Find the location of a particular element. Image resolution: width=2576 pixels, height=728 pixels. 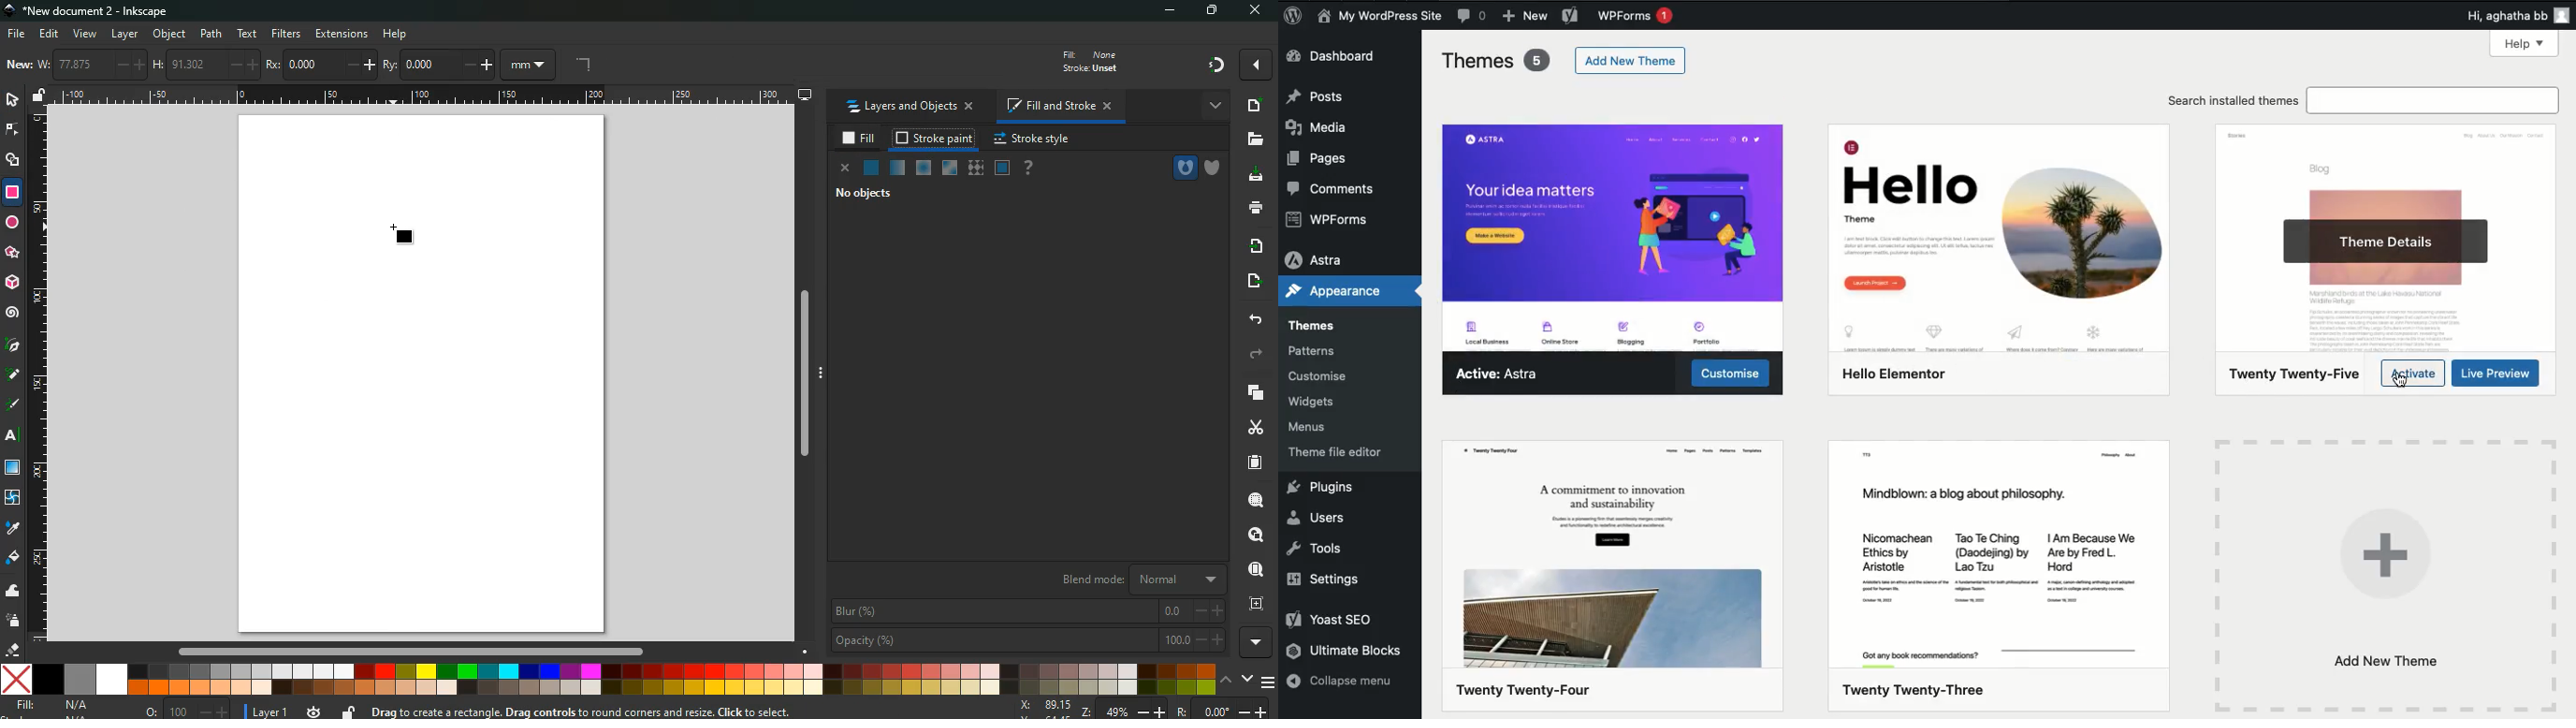

horizontal ruler is located at coordinates (419, 97).